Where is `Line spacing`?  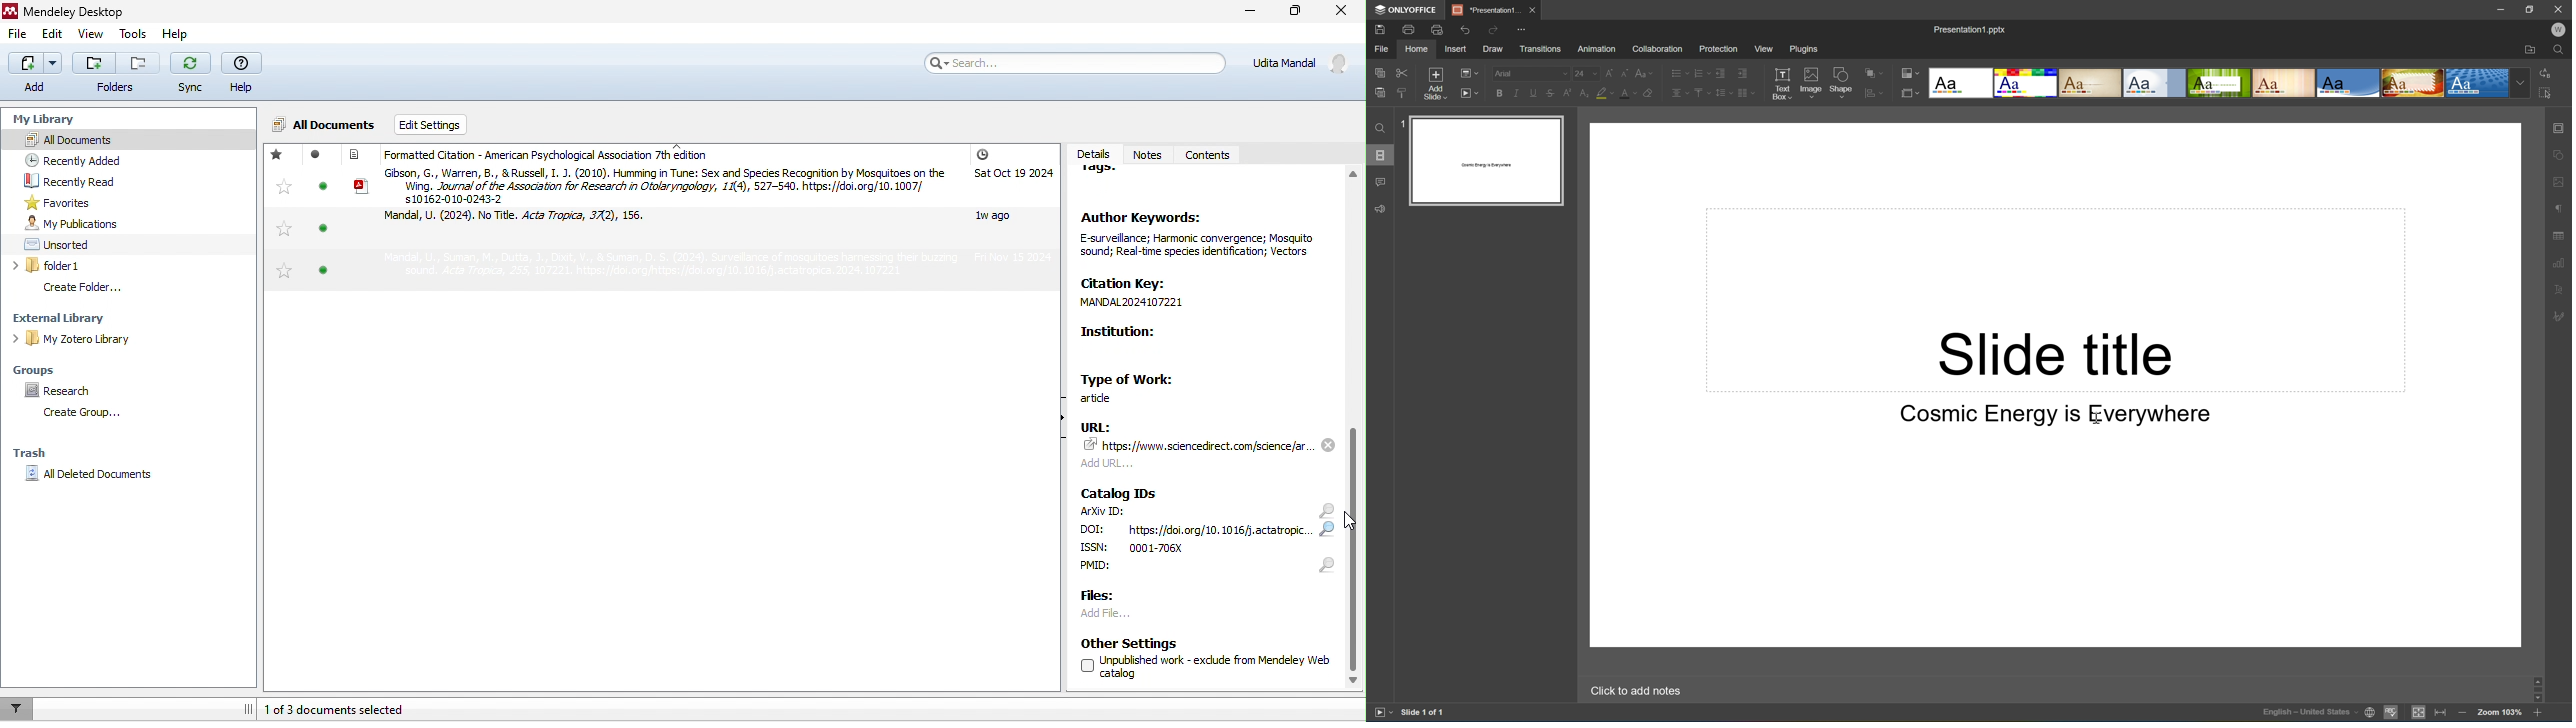
Line spacing is located at coordinates (1724, 92).